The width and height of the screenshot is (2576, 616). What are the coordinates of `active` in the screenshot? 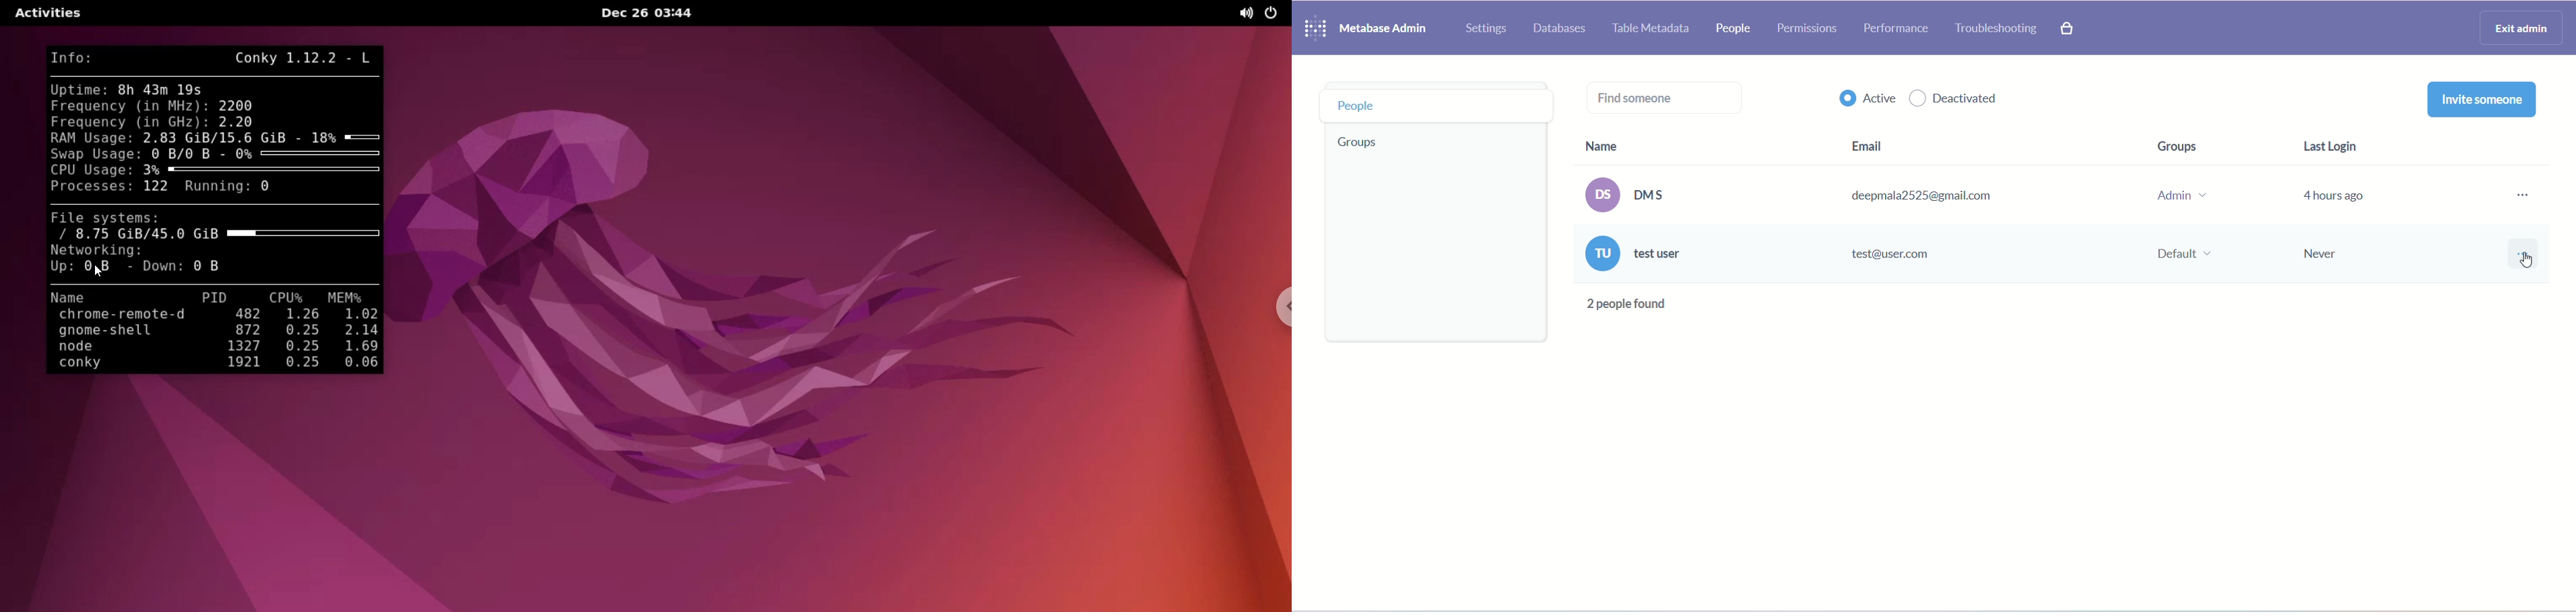 It's located at (1868, 101).